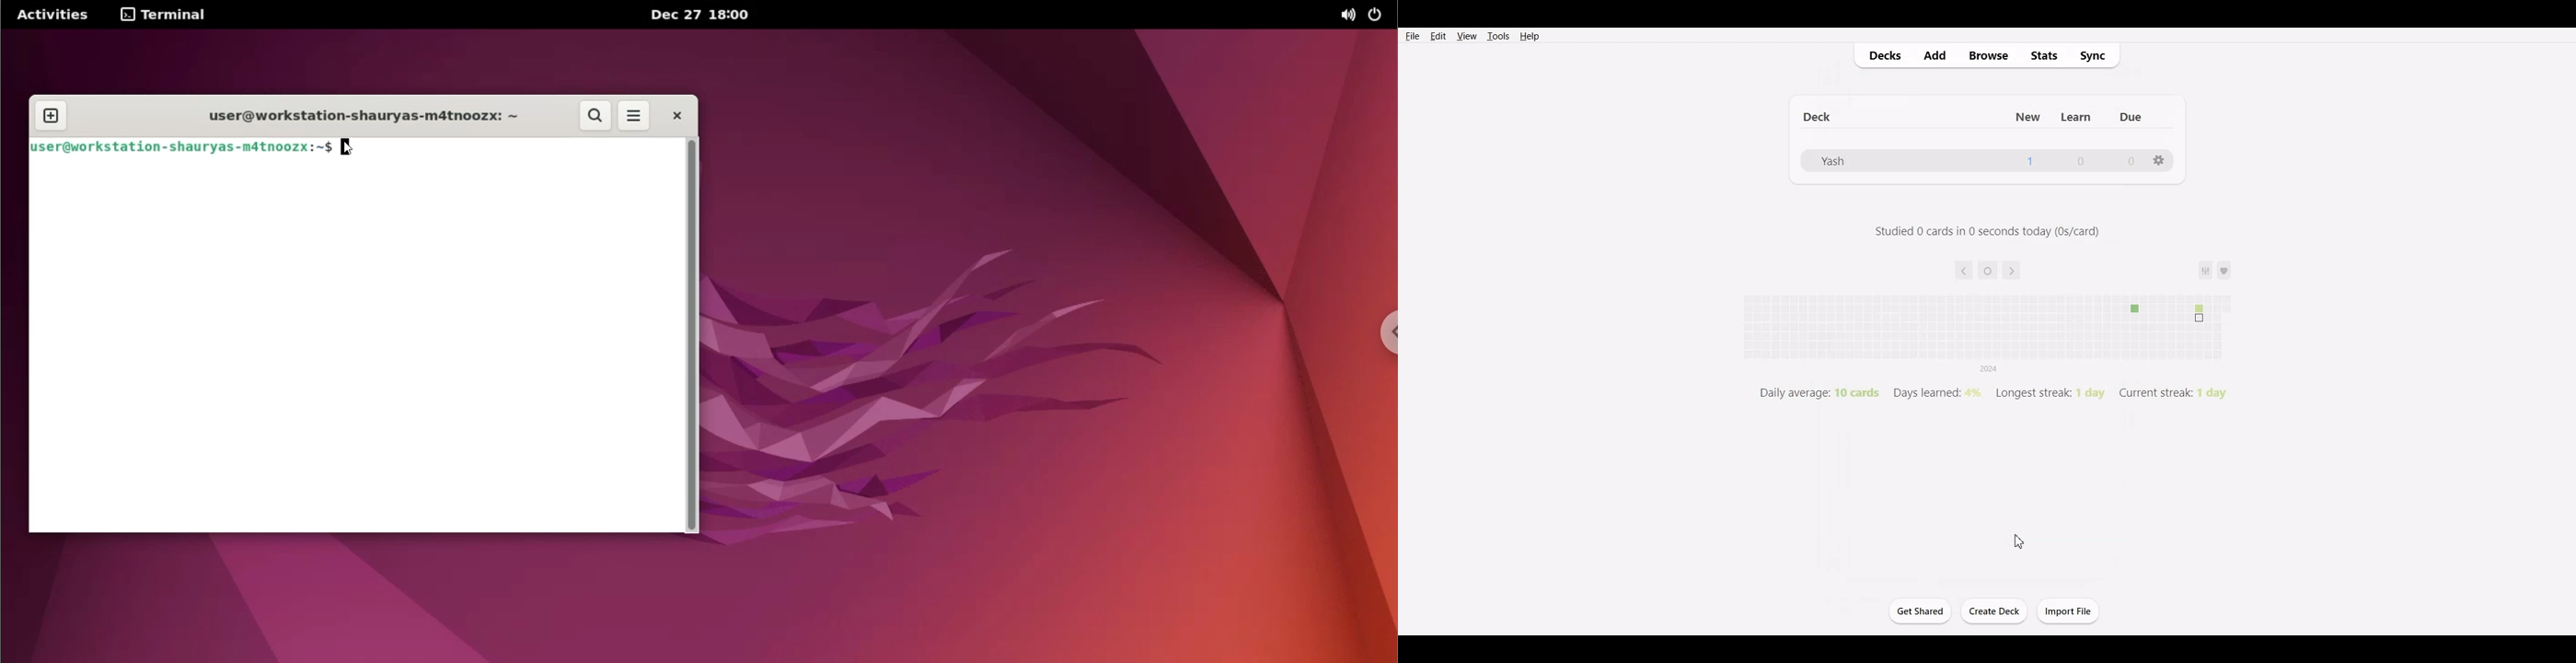  What do you see at coordinates (2021, 114) in the screenshot?
I see `New` at bounding box center [2021, 114].